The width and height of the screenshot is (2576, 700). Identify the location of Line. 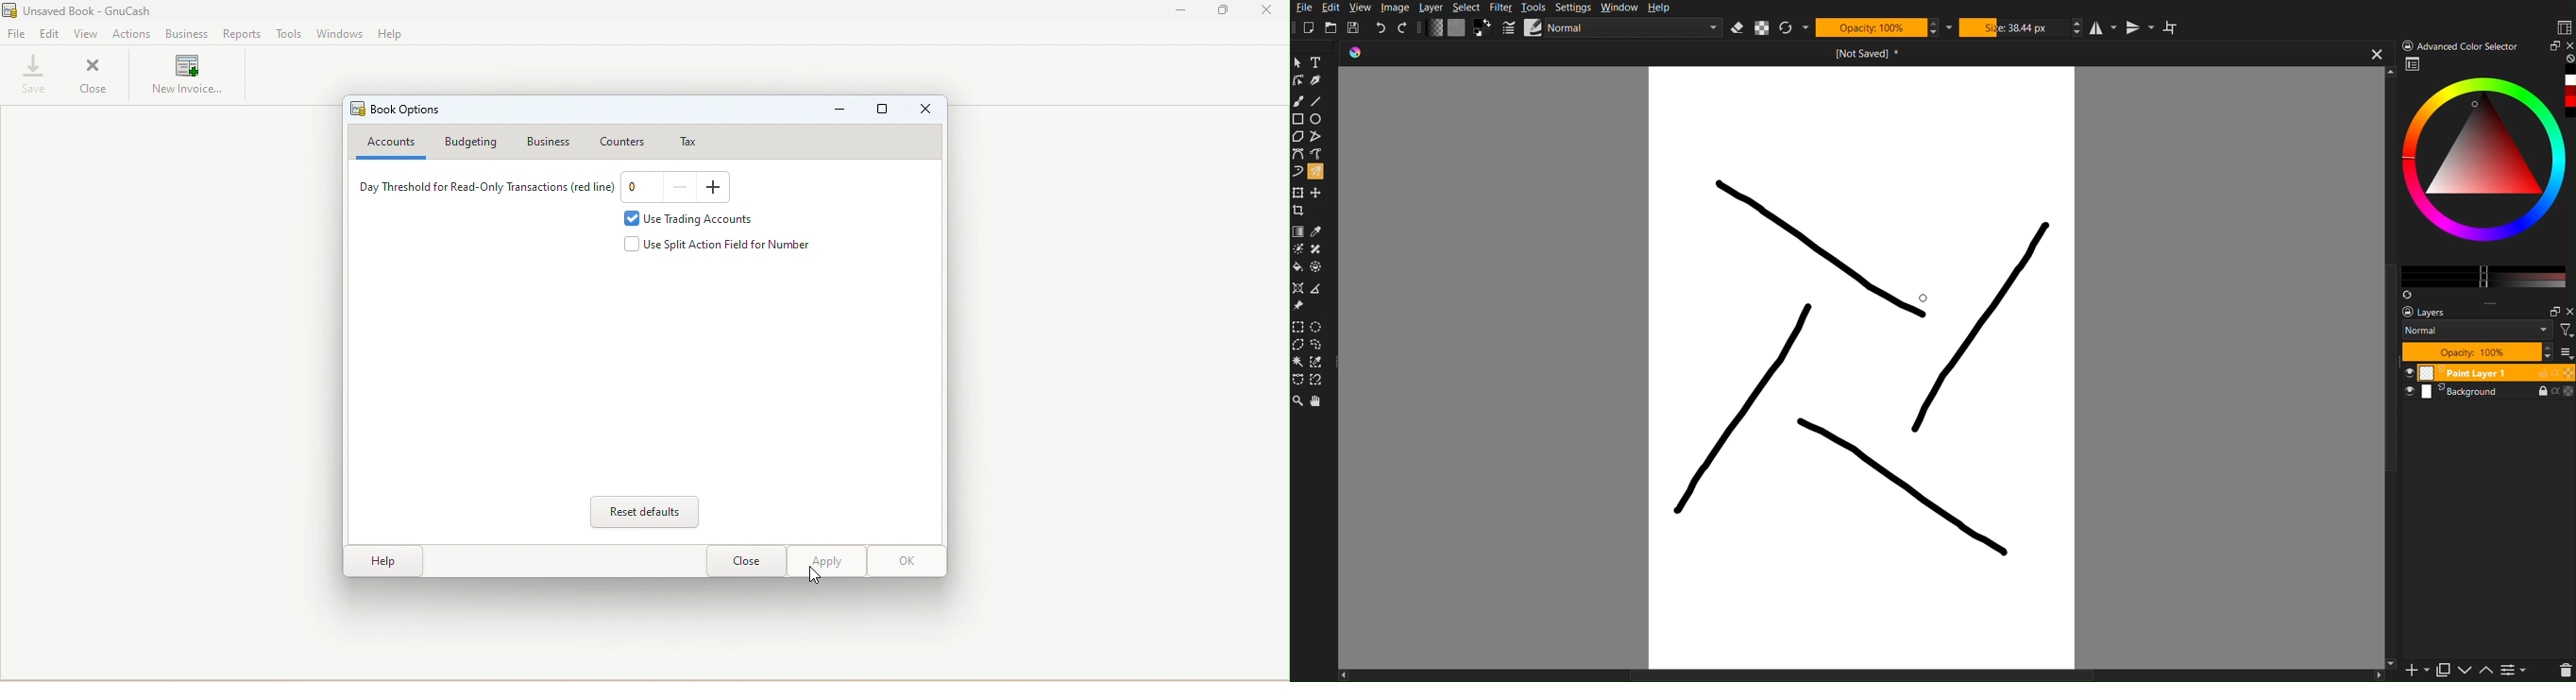
(1319, 101).